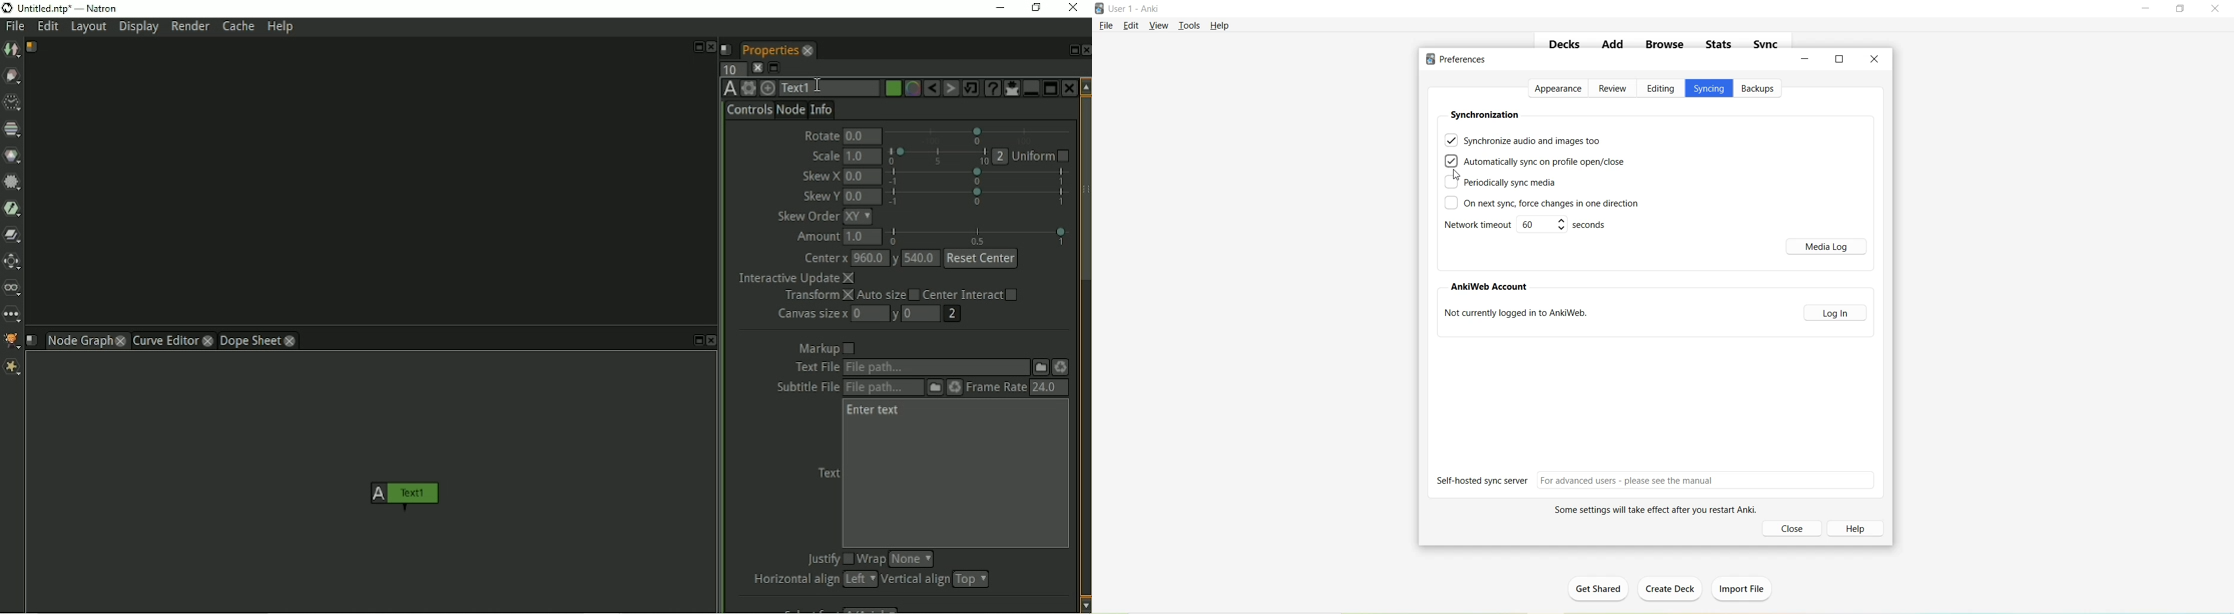 This screenshot has width=2240, height=616. Describe the element at coordinates (1836, 312) in the screenshot. I see `Log In` at that location.